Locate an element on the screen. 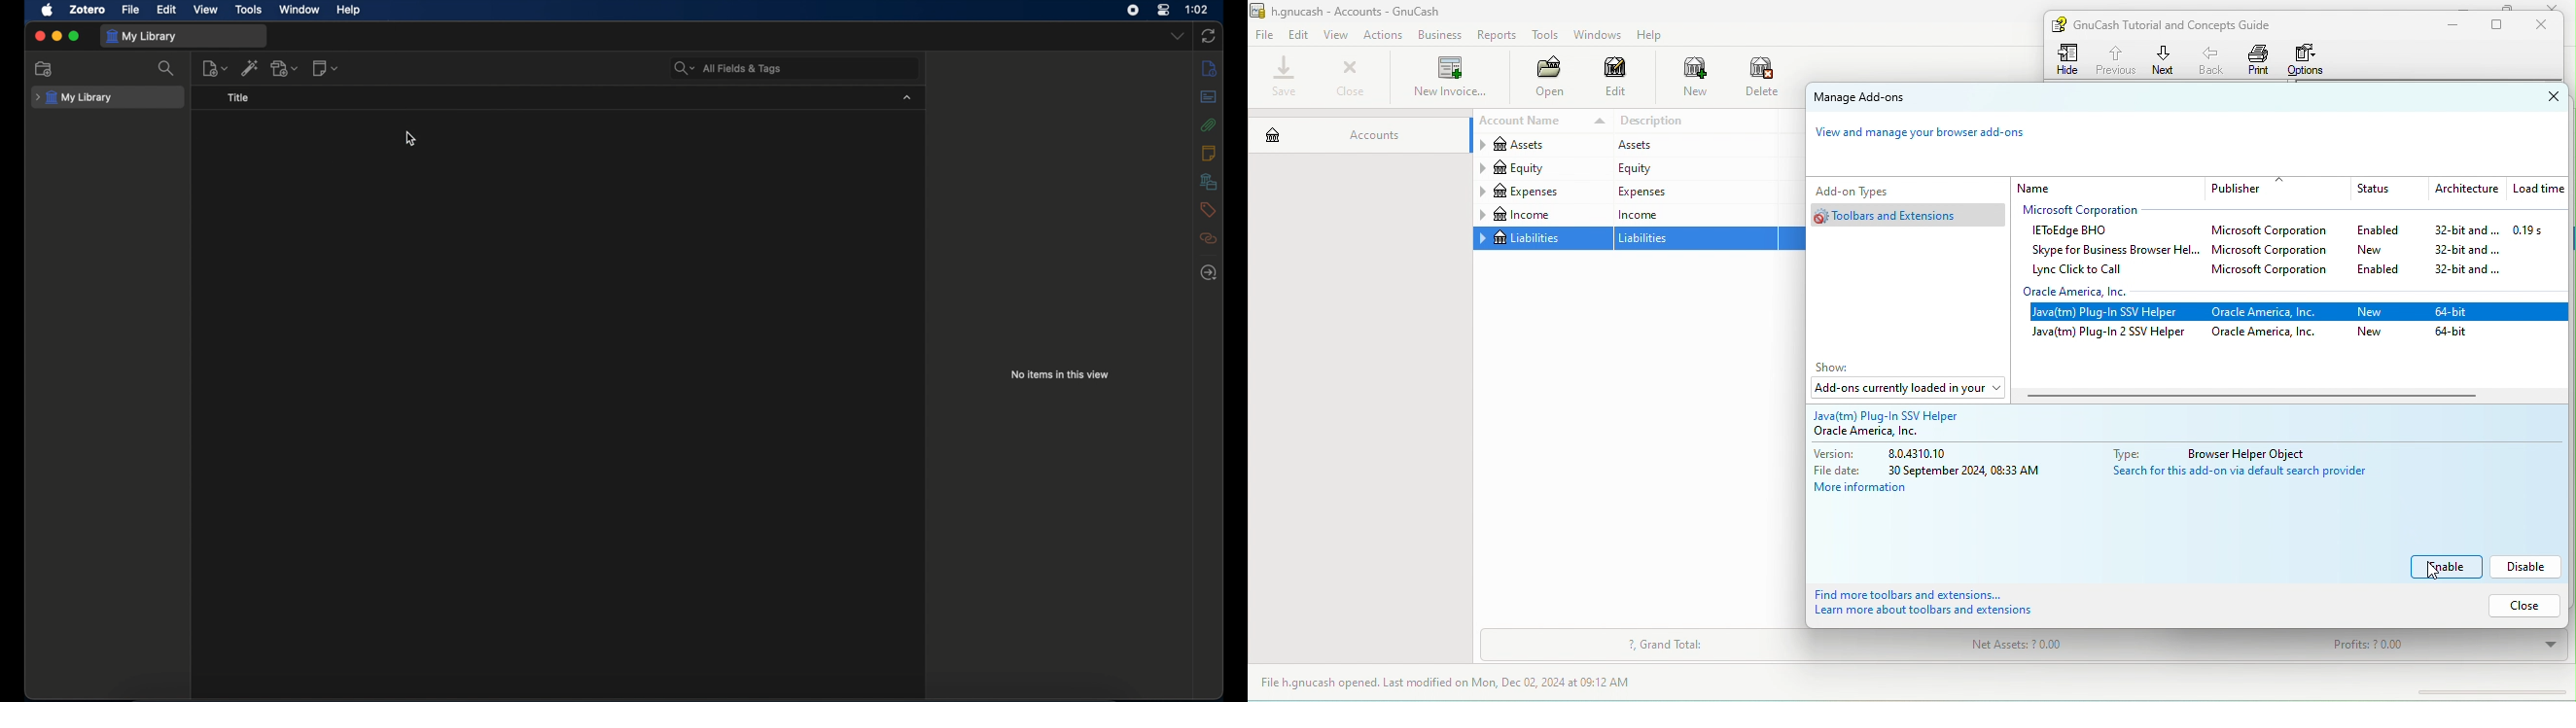 This screenshot has height=728, width=2576. enabled is located at coordinates (2385, 268).